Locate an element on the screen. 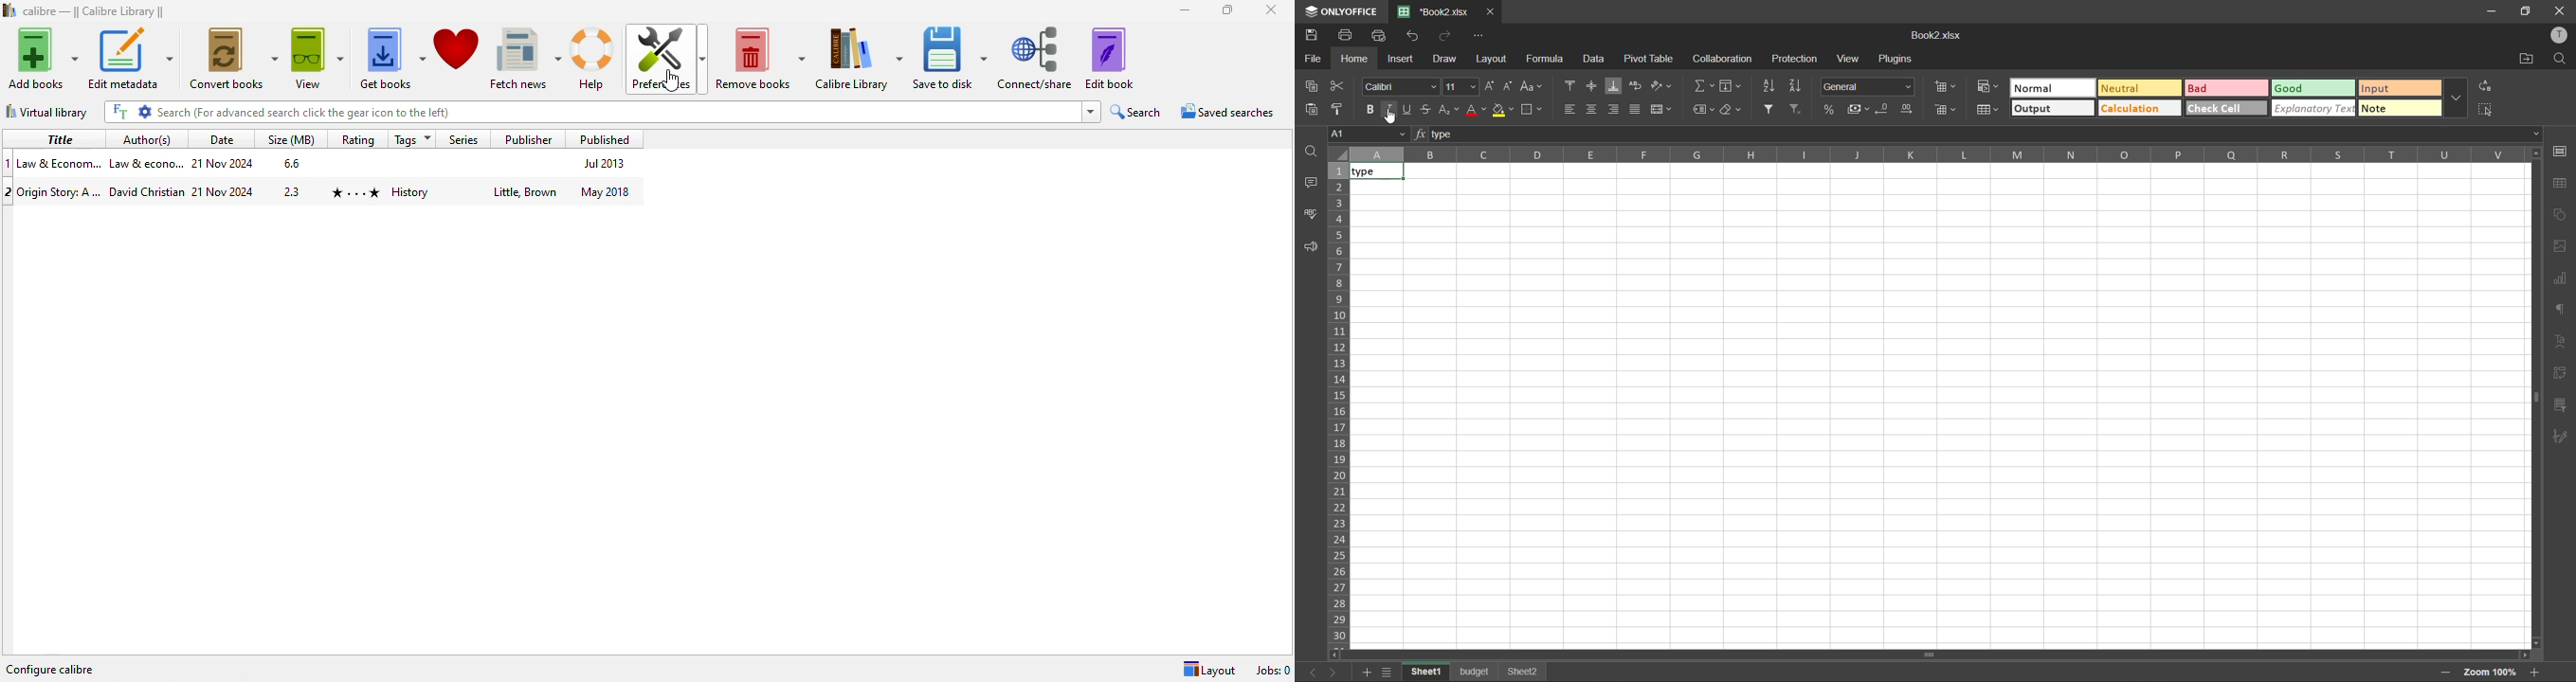 The image size is (2576, 700). pivot table is located at coordinates (2565, 374).